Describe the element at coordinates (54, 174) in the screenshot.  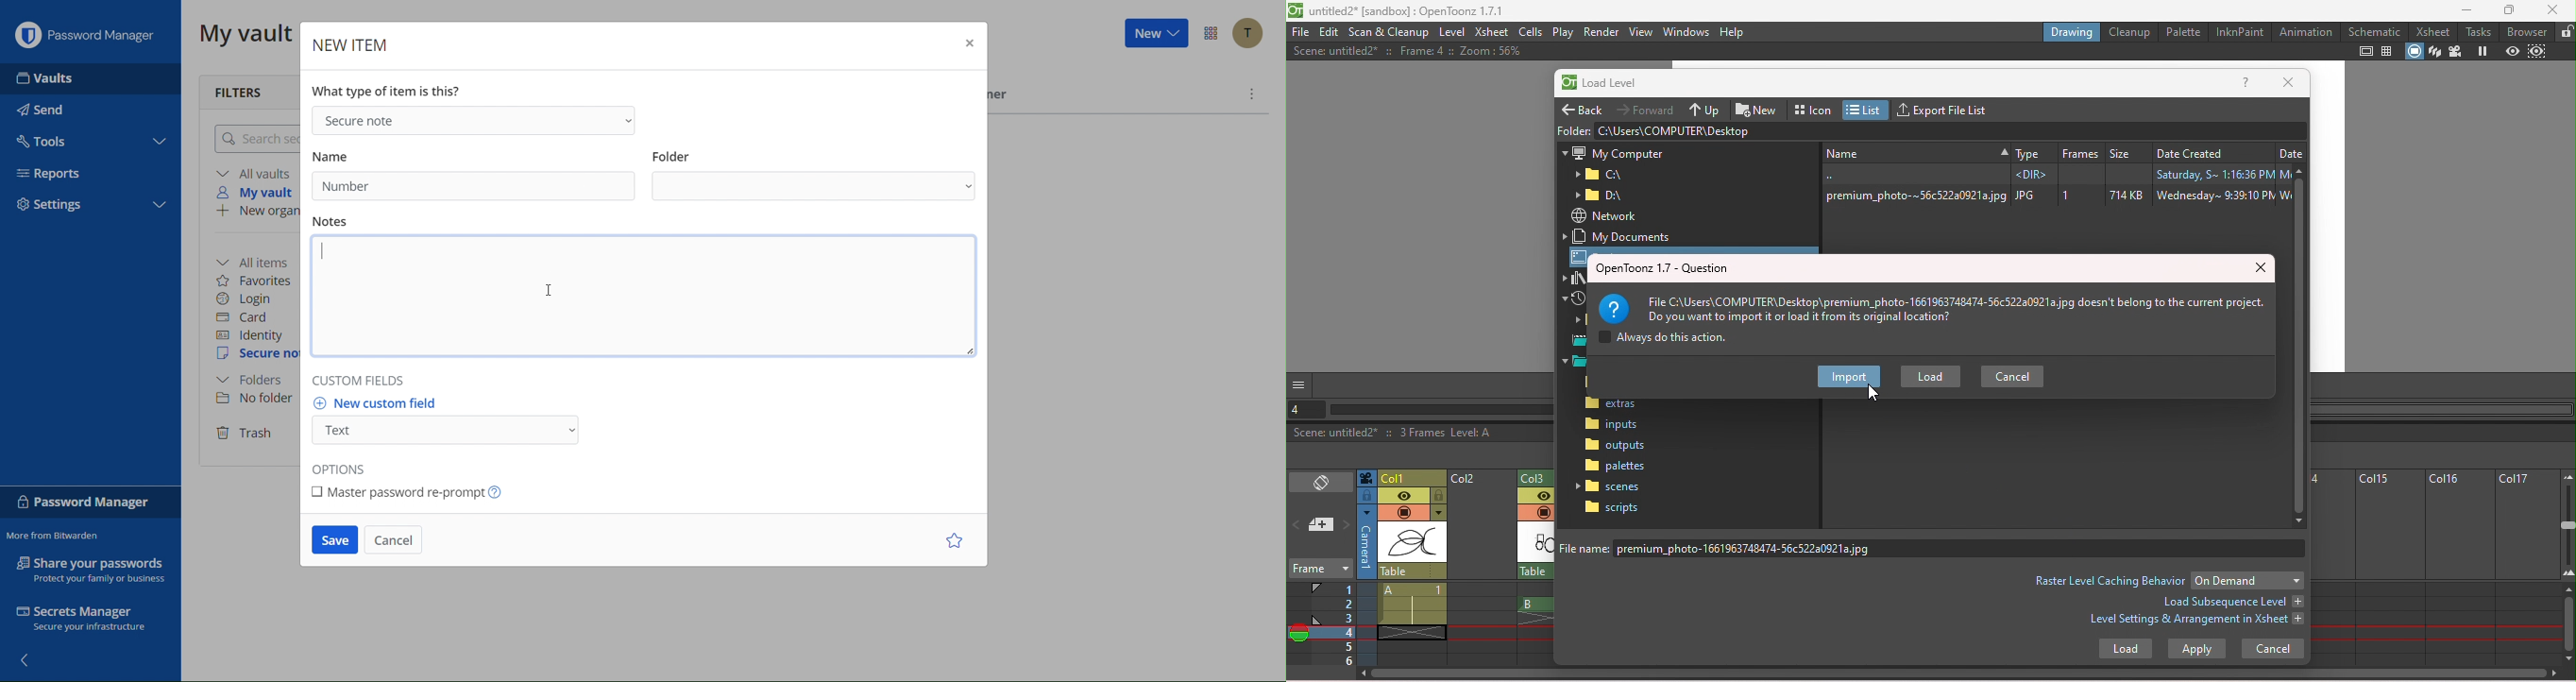
I see `Reports` at that location.